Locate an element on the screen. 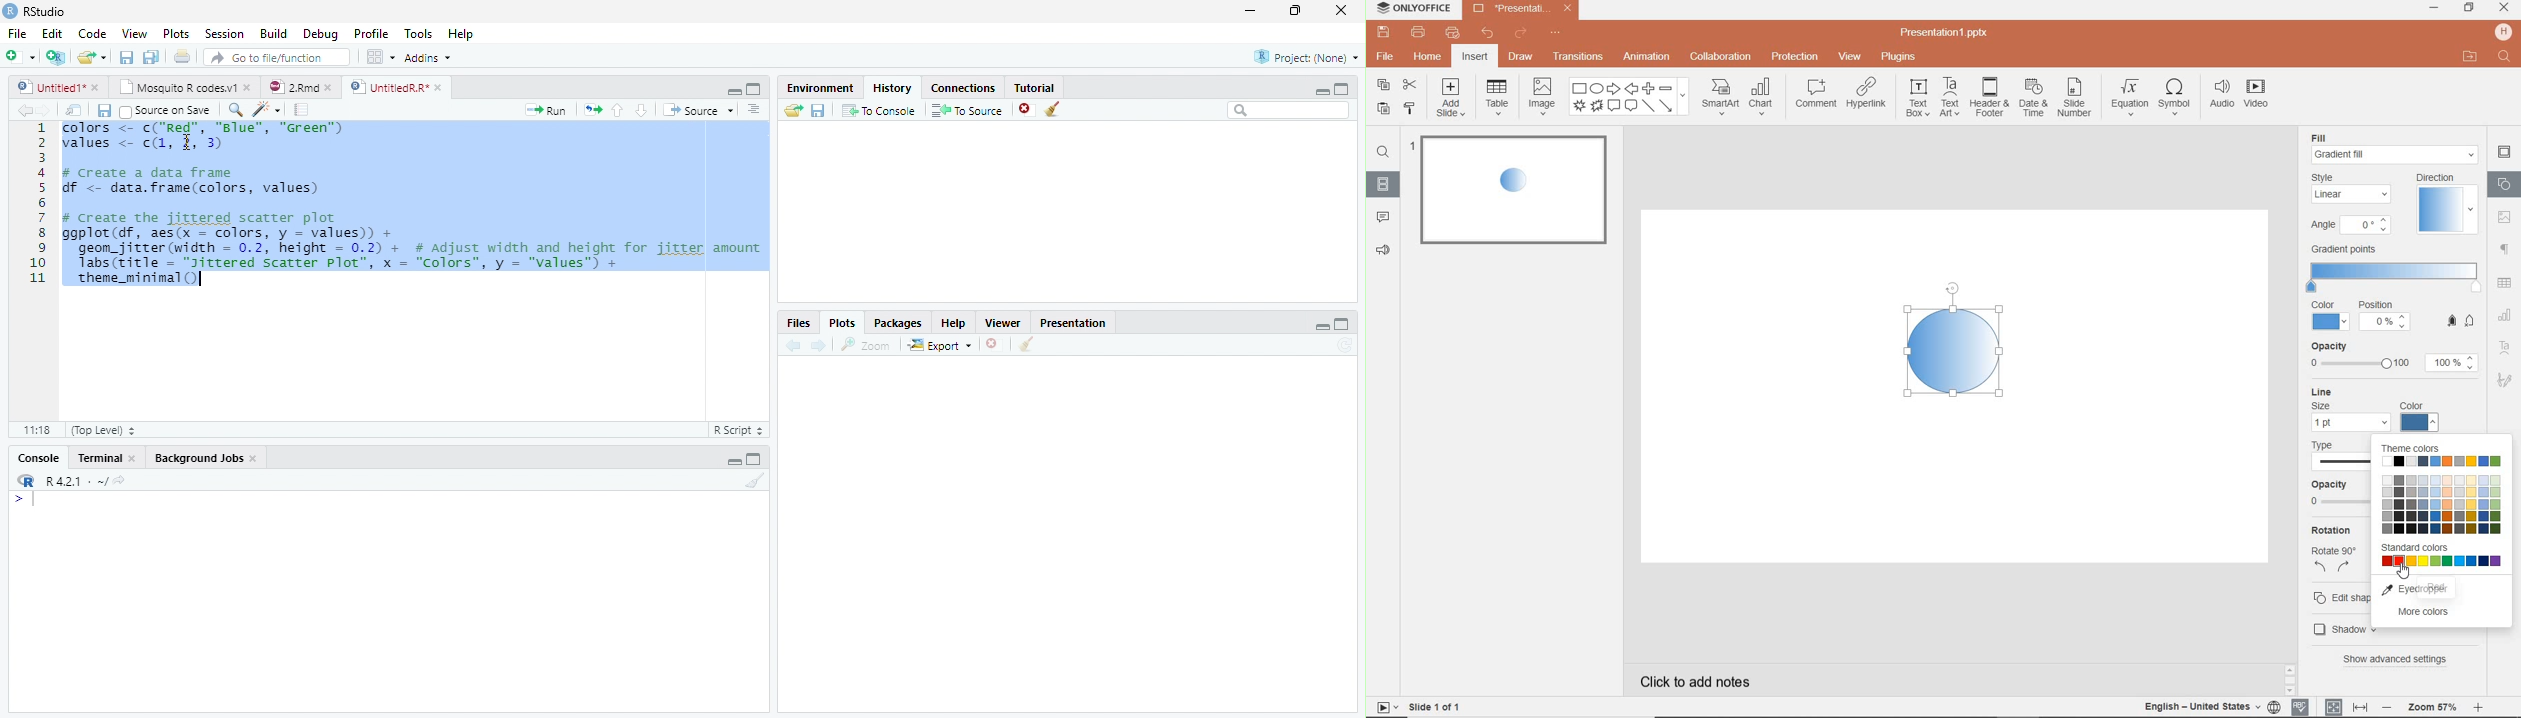  Chlars <= c{ NaS’, Bias", "Wren

values <- (1, 2, 3

¢ Create a data frame

Sf < data.frame(colors, values)

# Create the jittered scatter plot

Ggp1ot (df, aes(x = colors, y = values) +
geom_jitrer (width = 0.2, height = 0.2) + # Adjust width and height for jitter amount
Tabs(zitle = "yitrered Scatter Plot’, x = “Colors”, y = "values”) +
theme_minimal () is located at coordinates (415, 204).